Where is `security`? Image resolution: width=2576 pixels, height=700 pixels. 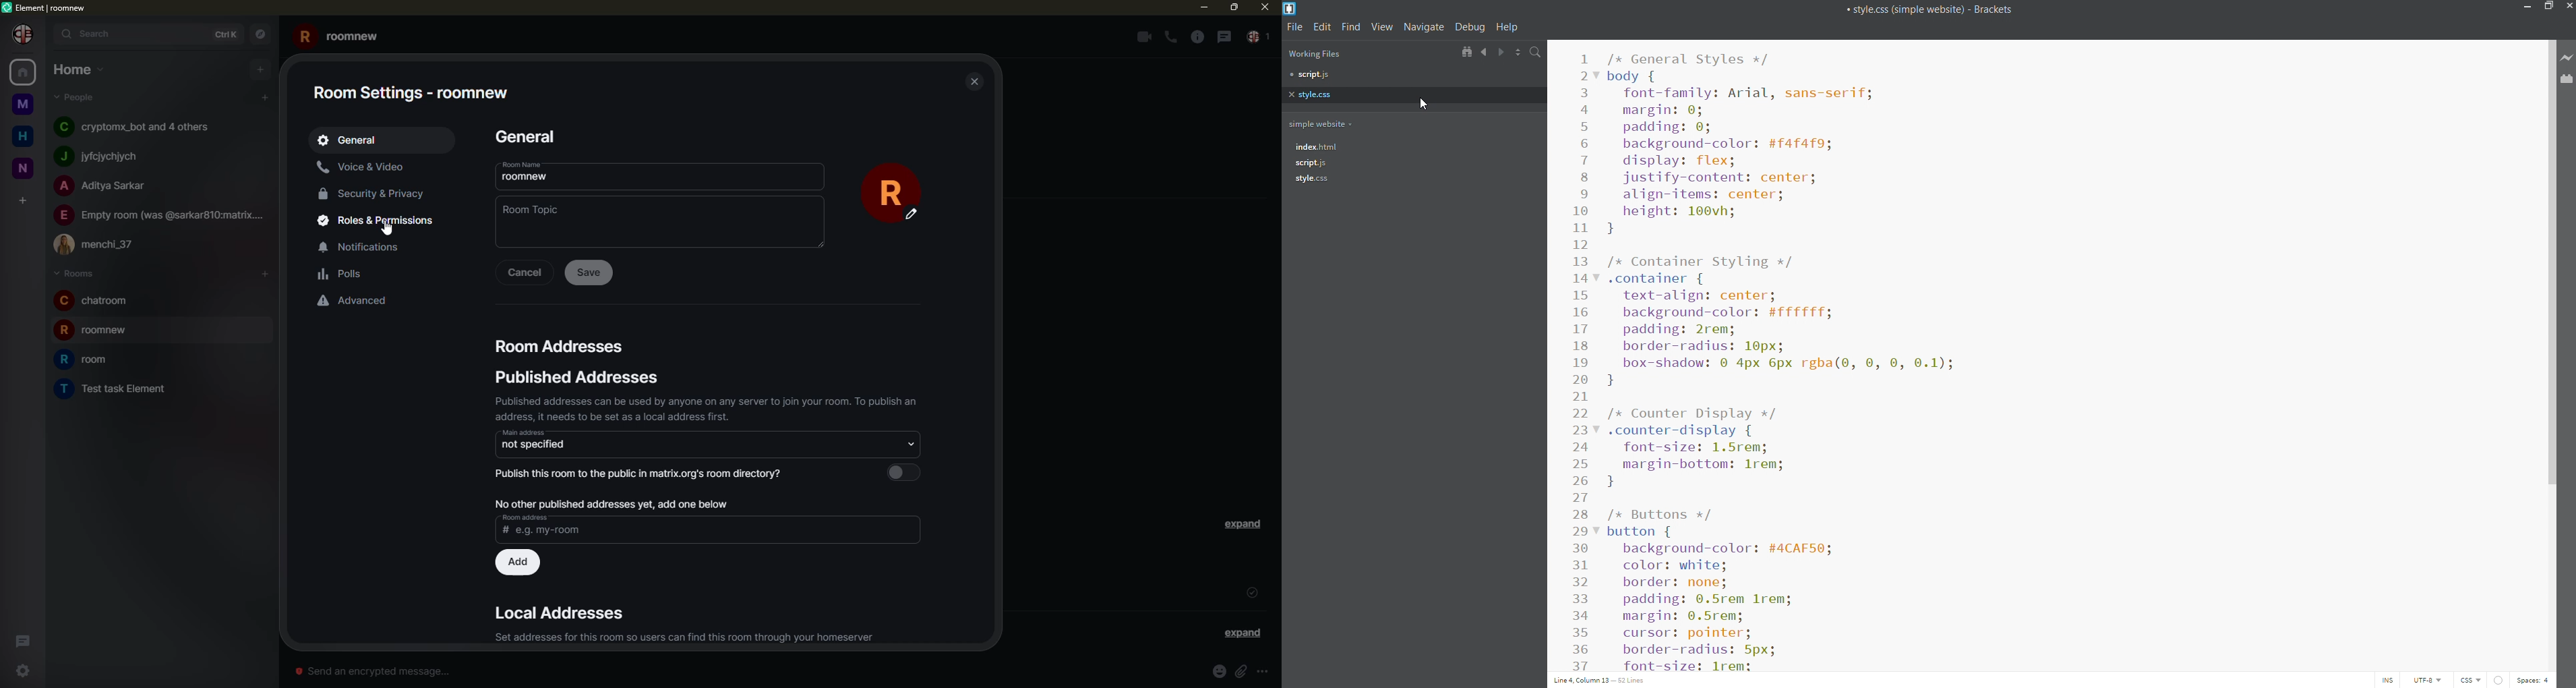
security is located at coordinates (379, 193).